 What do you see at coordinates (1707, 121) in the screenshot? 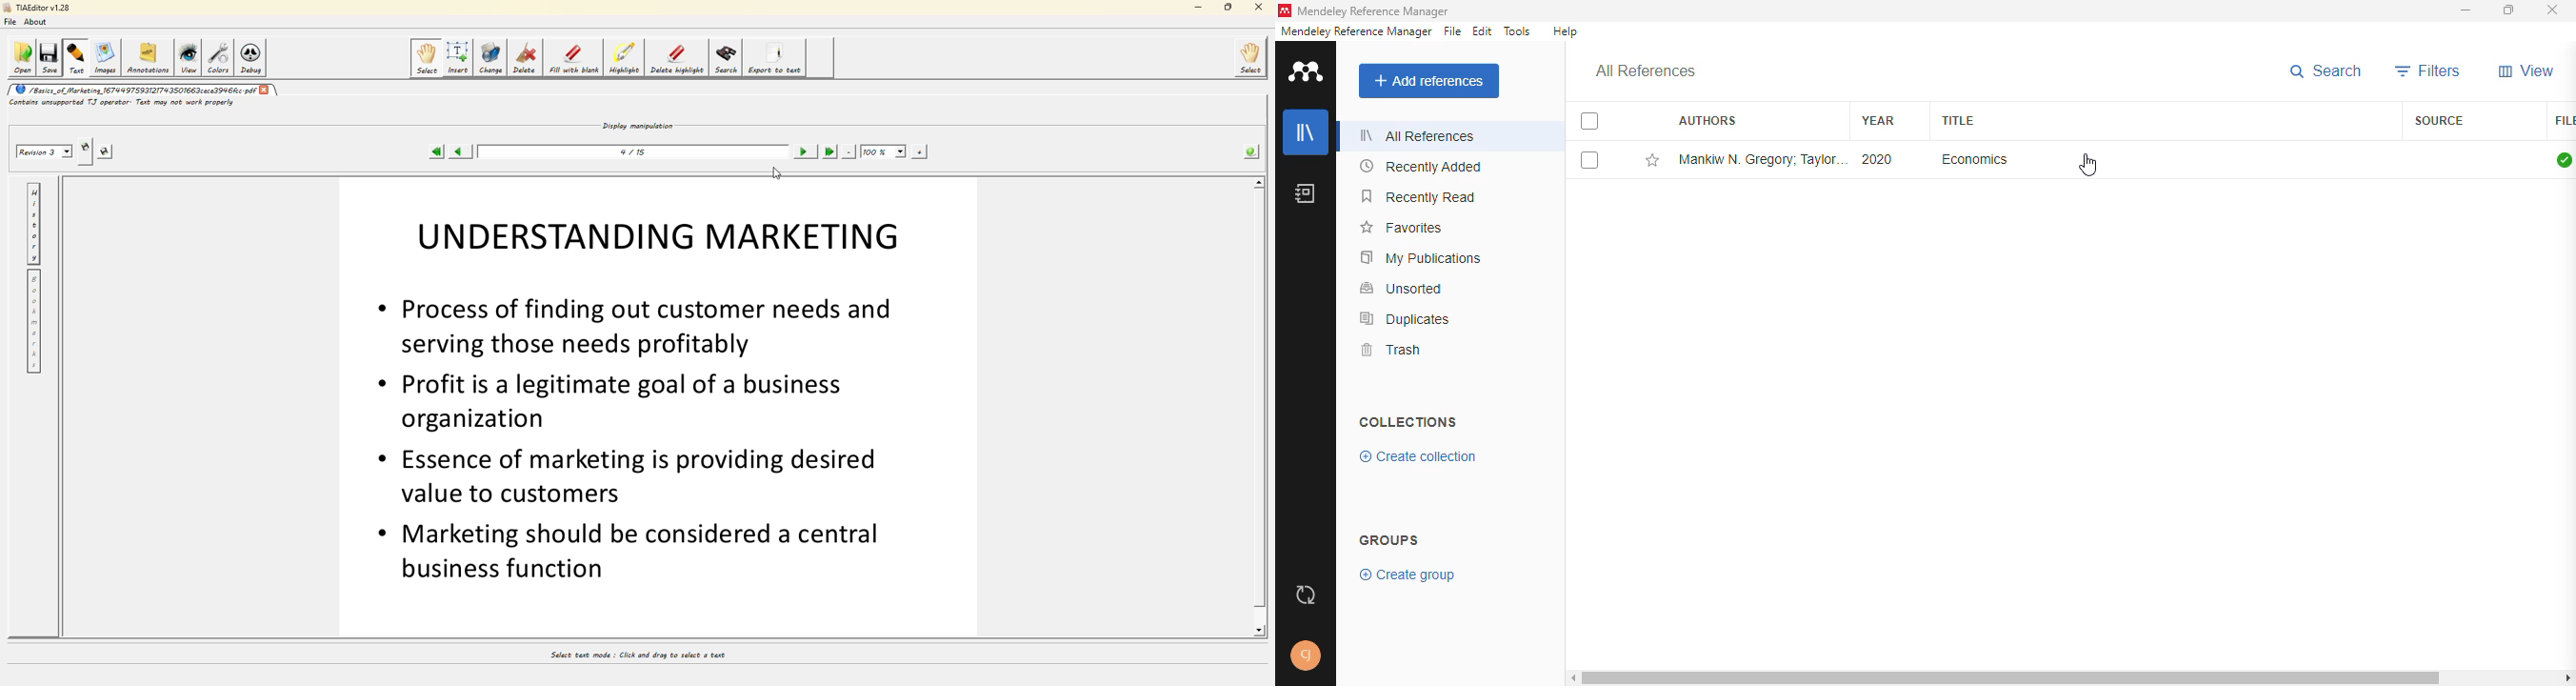
I see `authors` at bounding box center [1707, 121].